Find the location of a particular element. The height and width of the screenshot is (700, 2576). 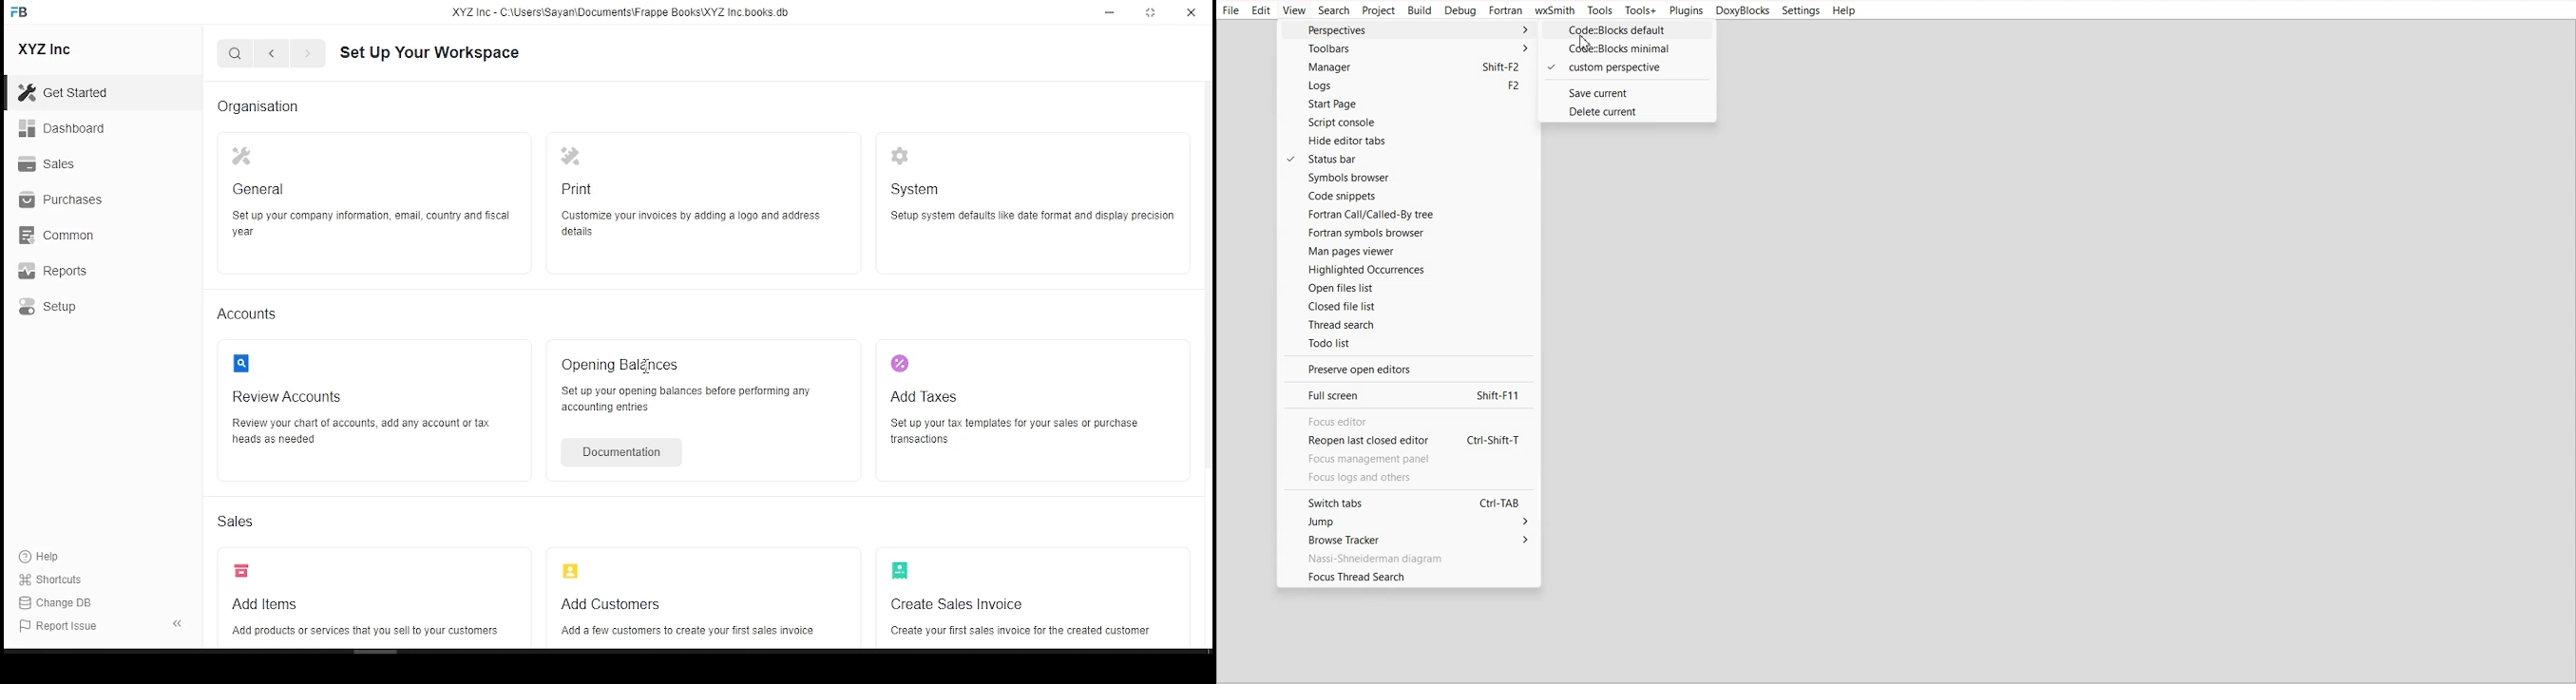

minimize is located at coordinates (1110, 16).